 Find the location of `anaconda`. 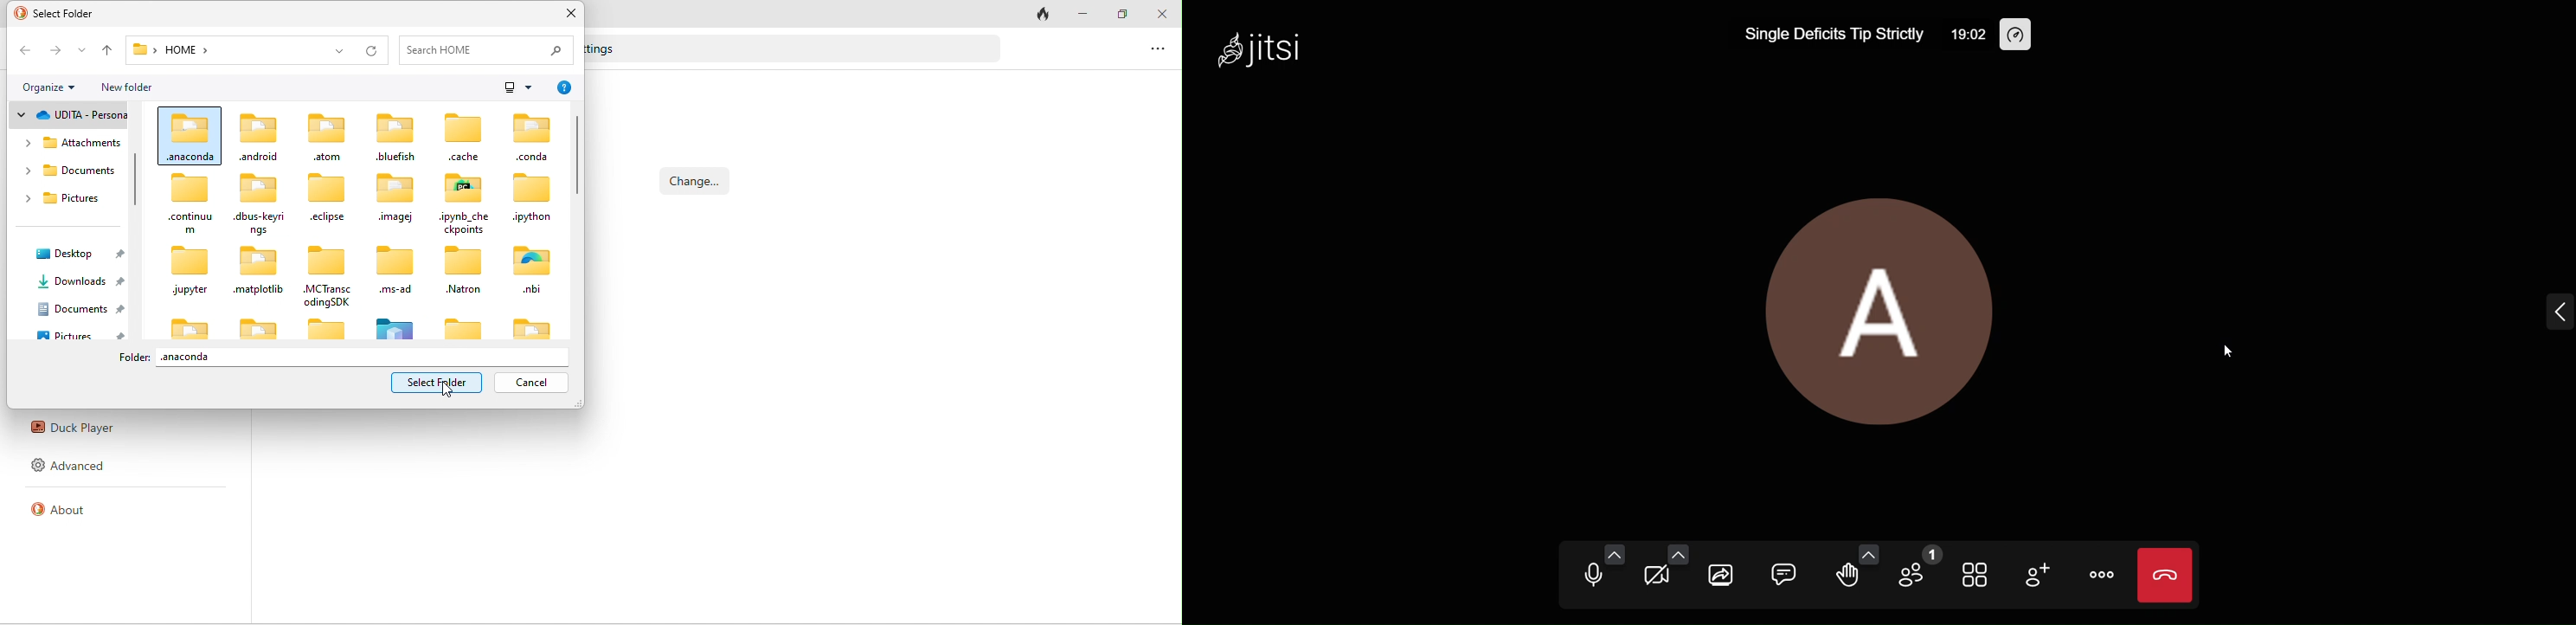

anaconda is located at coordinates (339, 358).